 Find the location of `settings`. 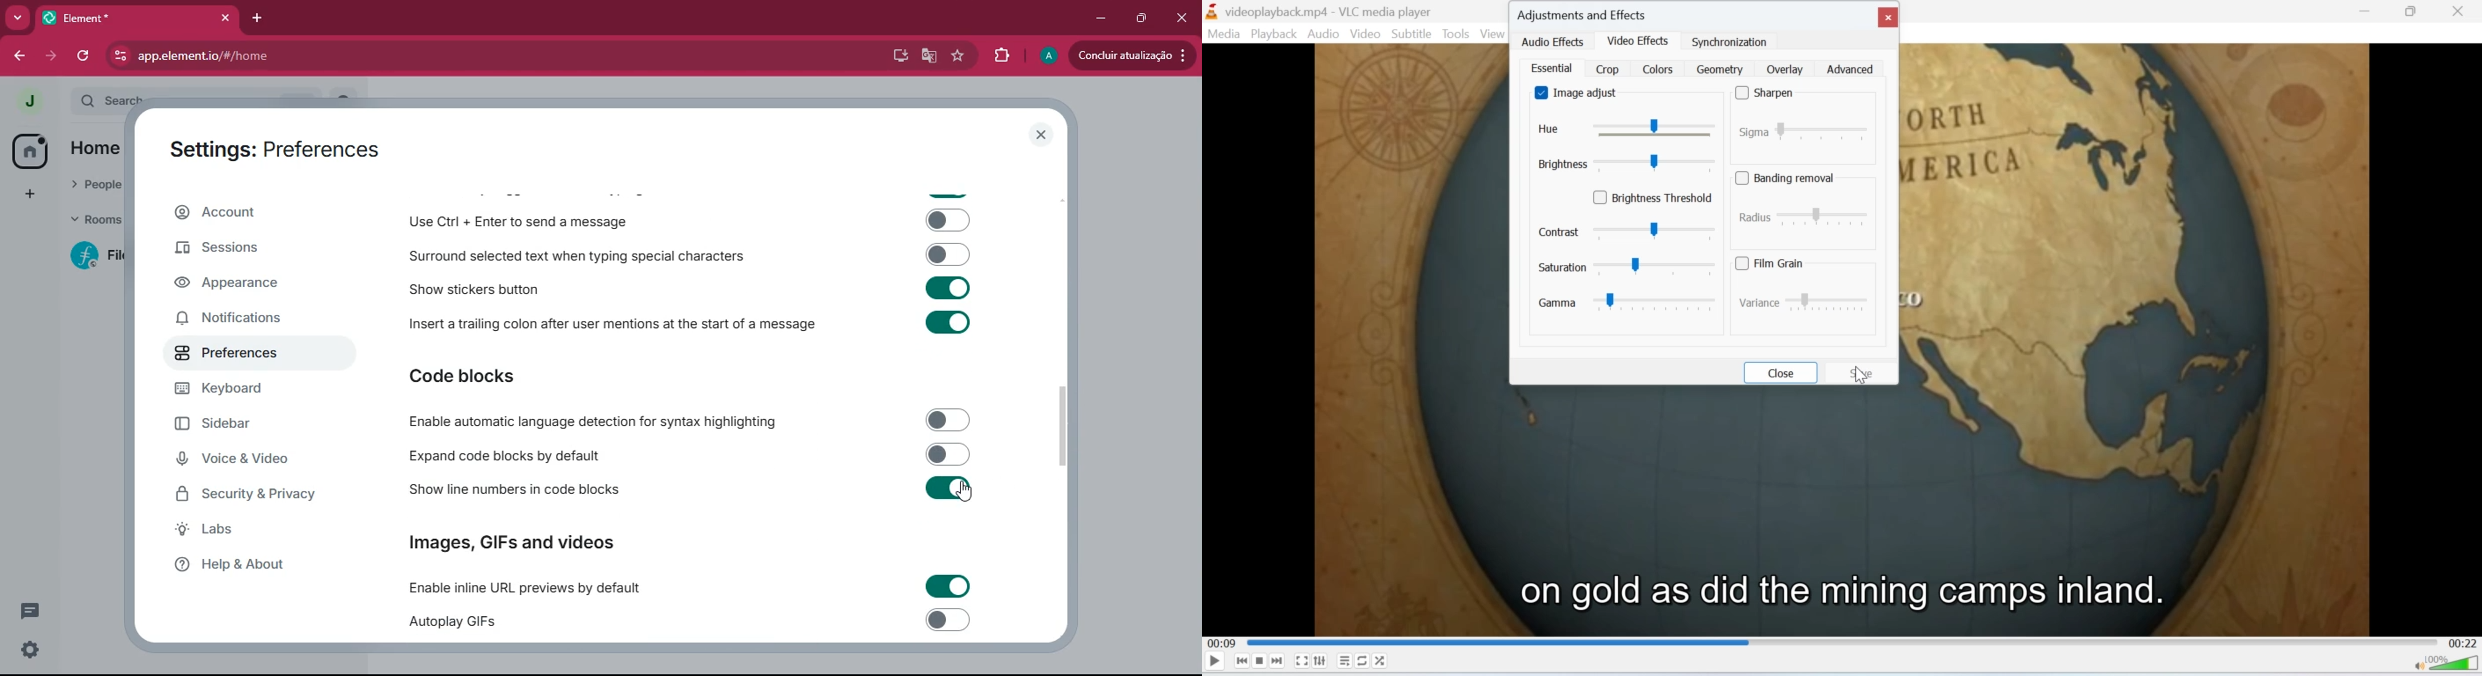

settings is located at coordinates (30, 650).